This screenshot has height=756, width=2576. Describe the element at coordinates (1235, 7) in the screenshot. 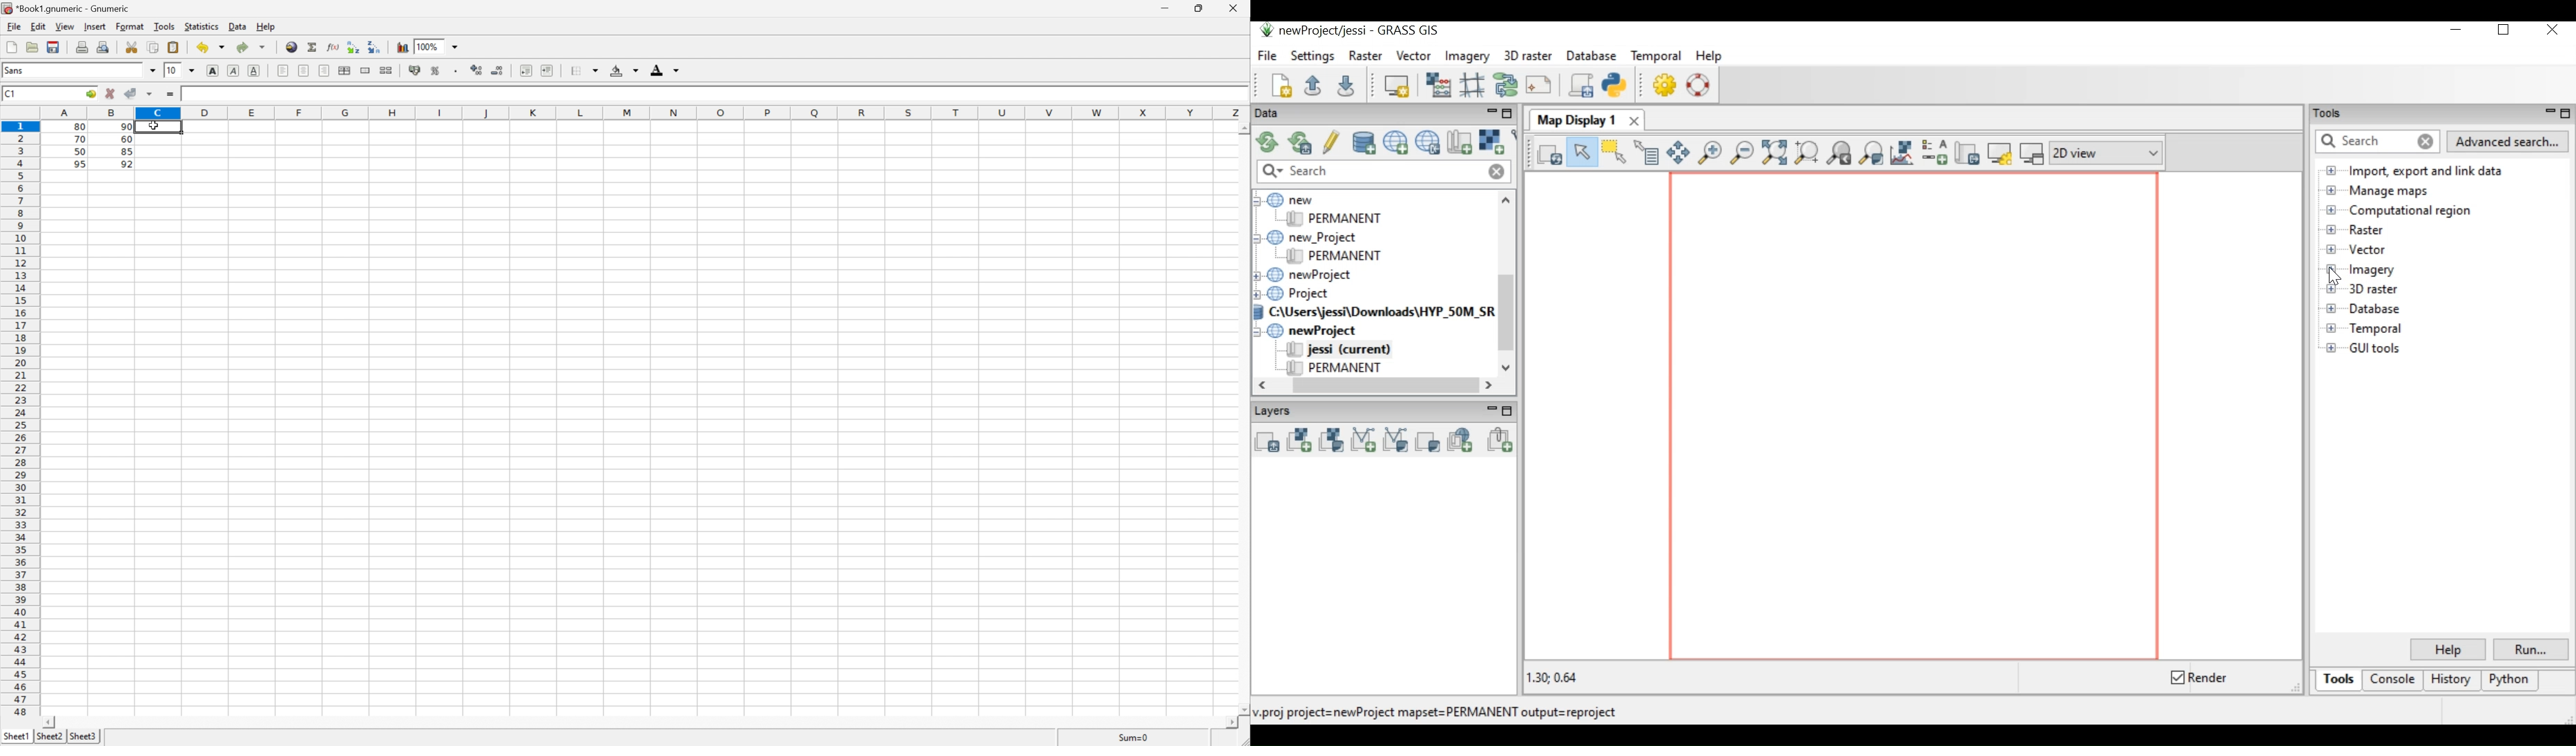

I see `Close` at that location.